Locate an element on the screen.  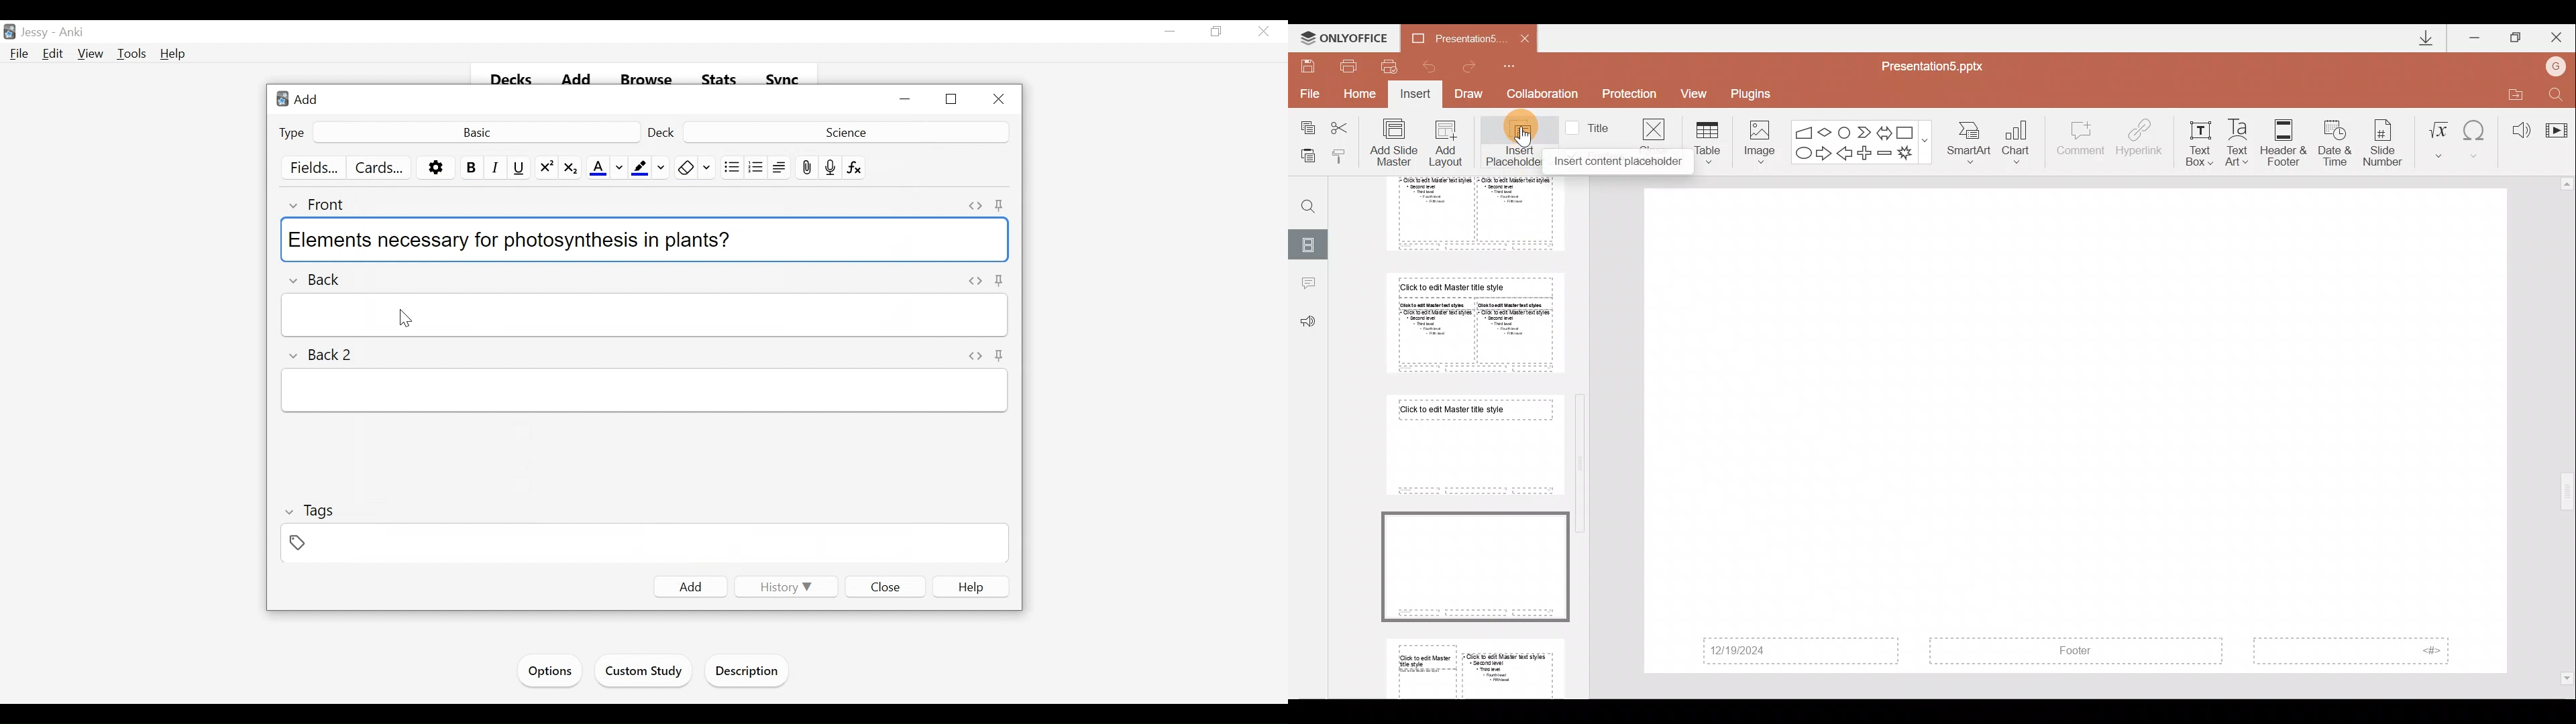
File is located at coordinates (19, 54).